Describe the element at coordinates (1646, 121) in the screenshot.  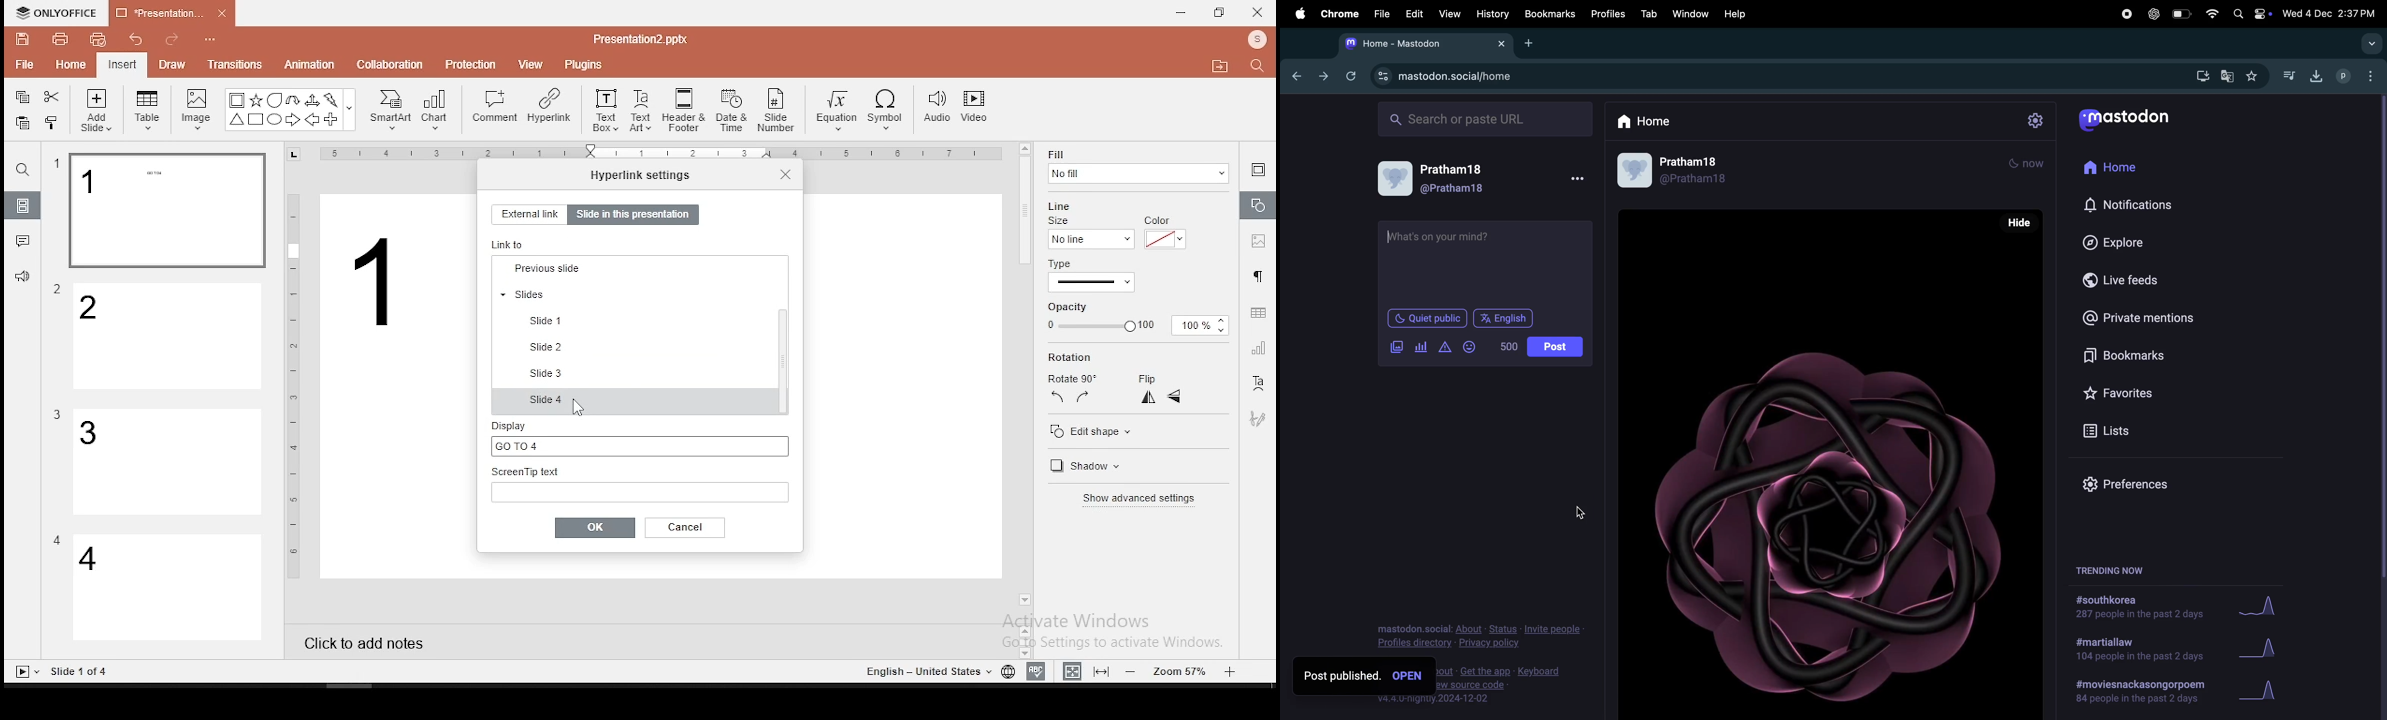
I see `Home` at that location.